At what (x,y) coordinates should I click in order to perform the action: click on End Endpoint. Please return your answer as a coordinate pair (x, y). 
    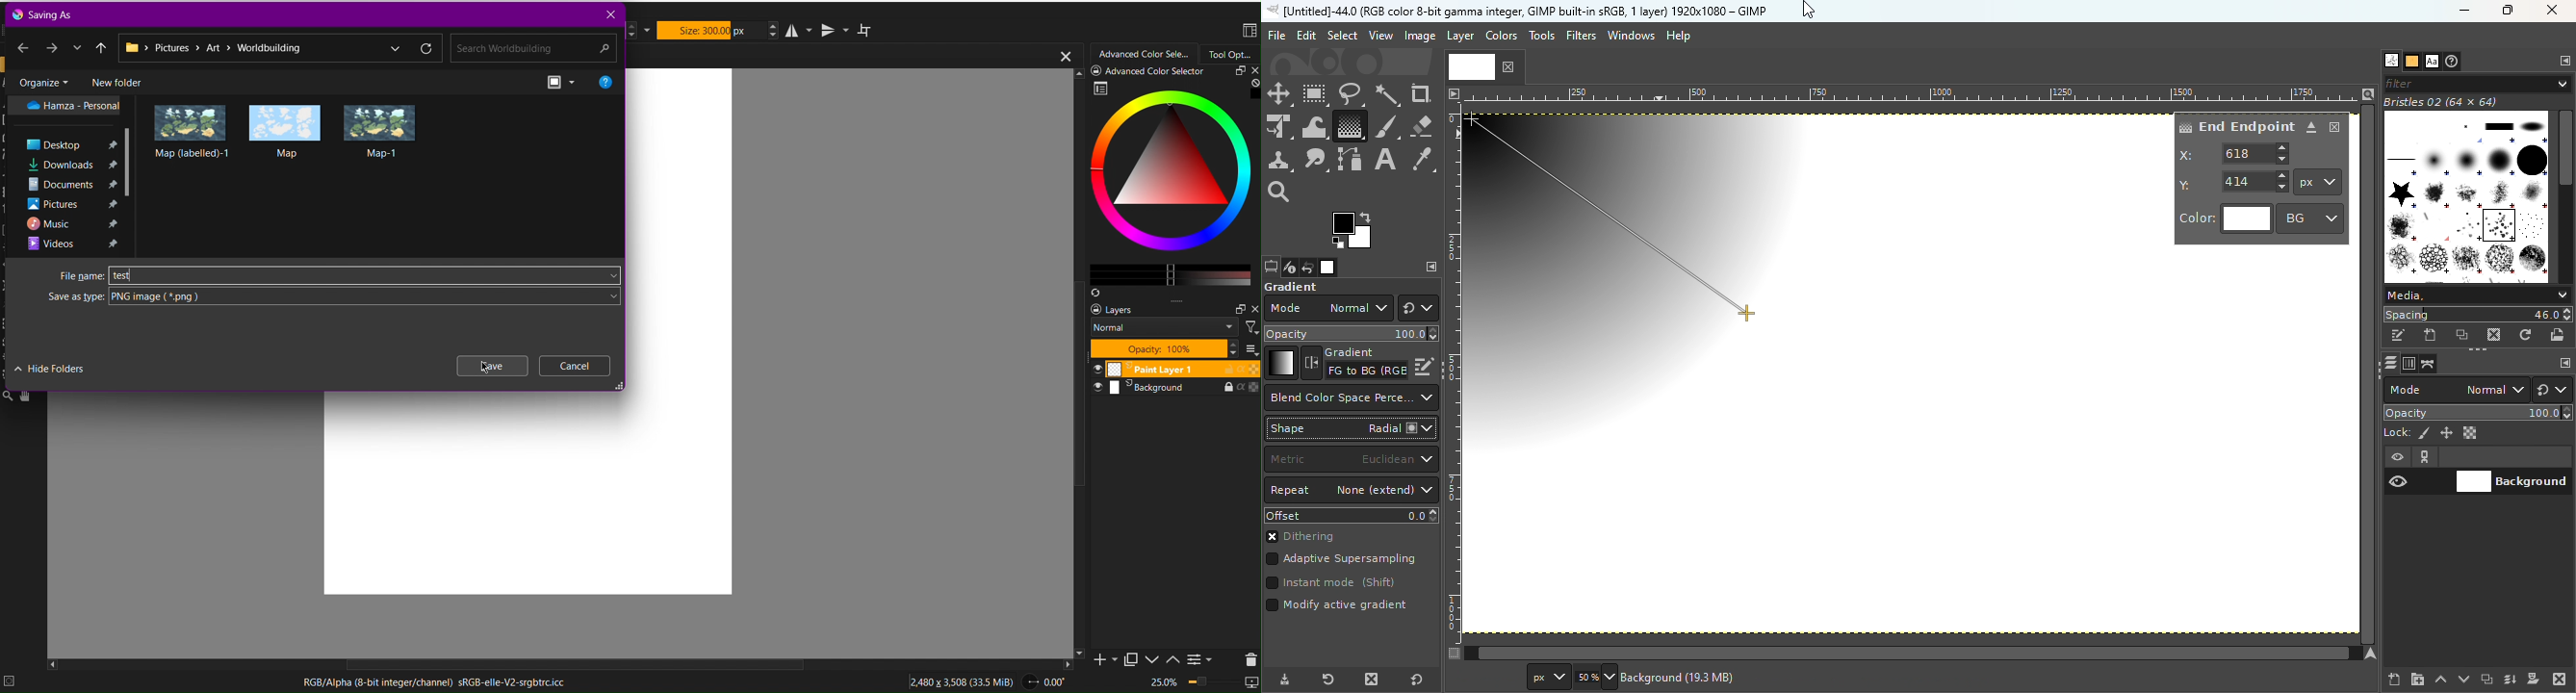
    Looking at the image, I should click on (2235, 125).